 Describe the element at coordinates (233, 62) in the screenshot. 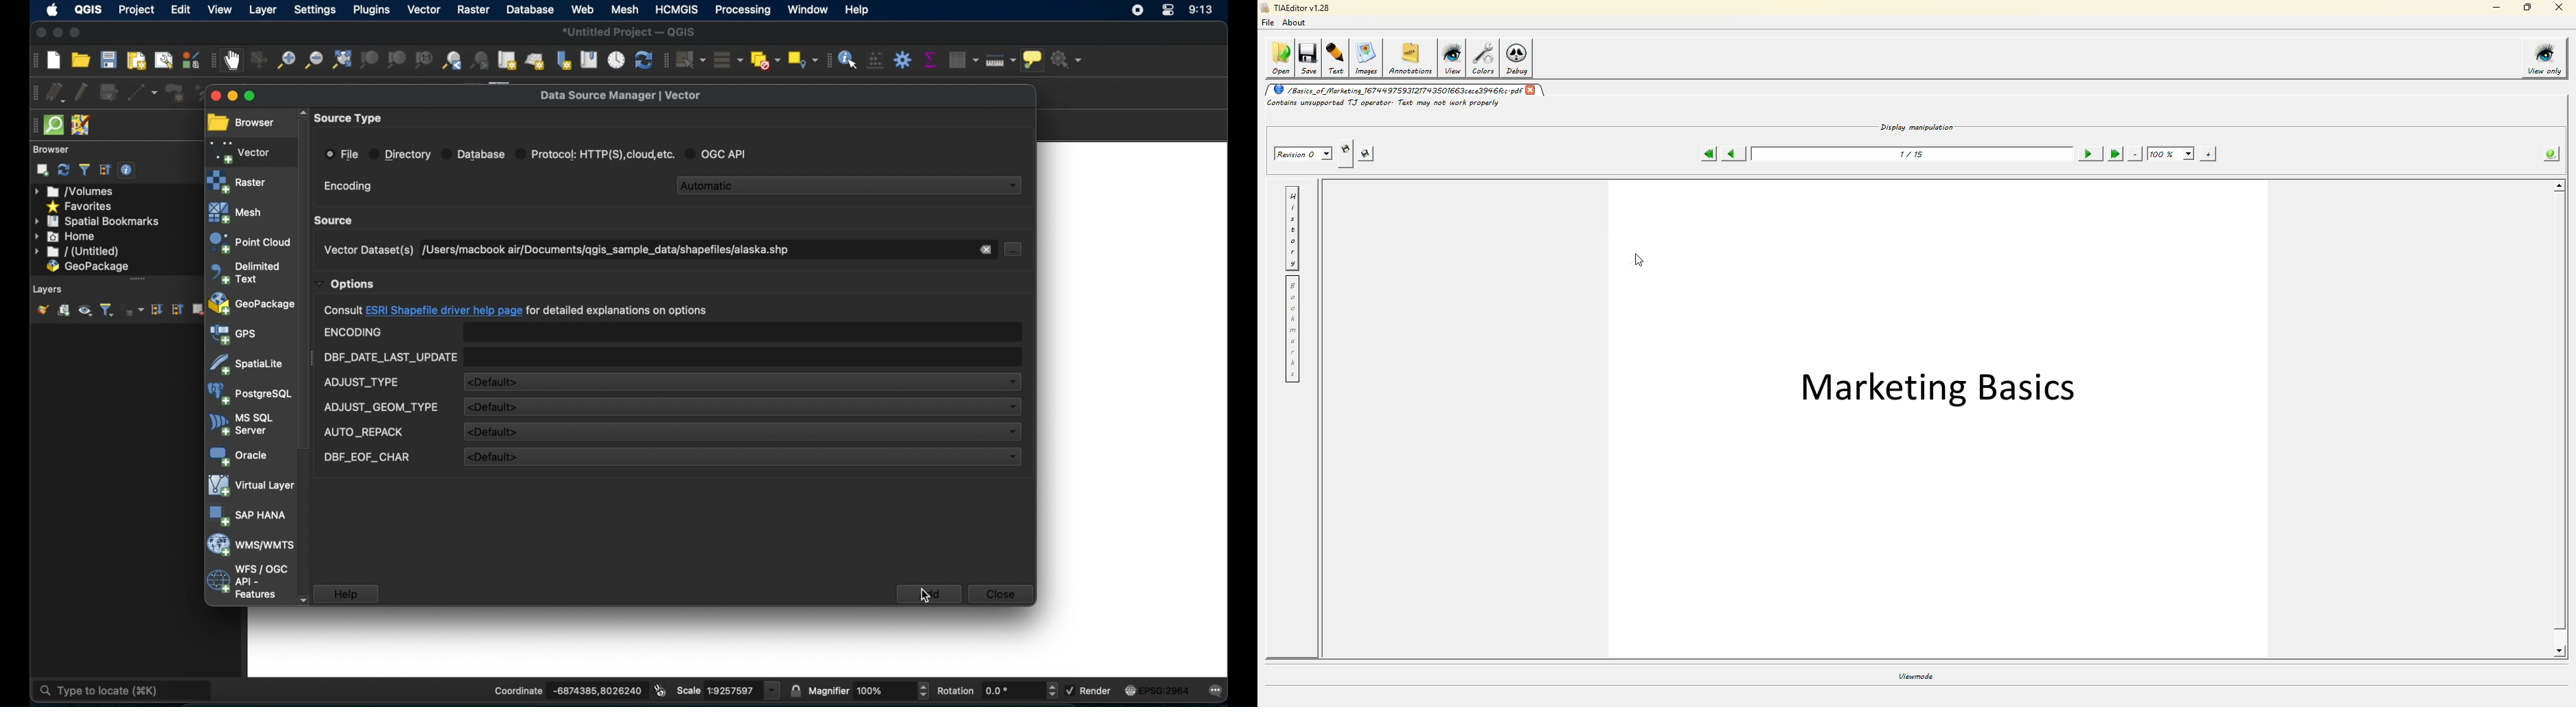

I see `pan map` at that location.